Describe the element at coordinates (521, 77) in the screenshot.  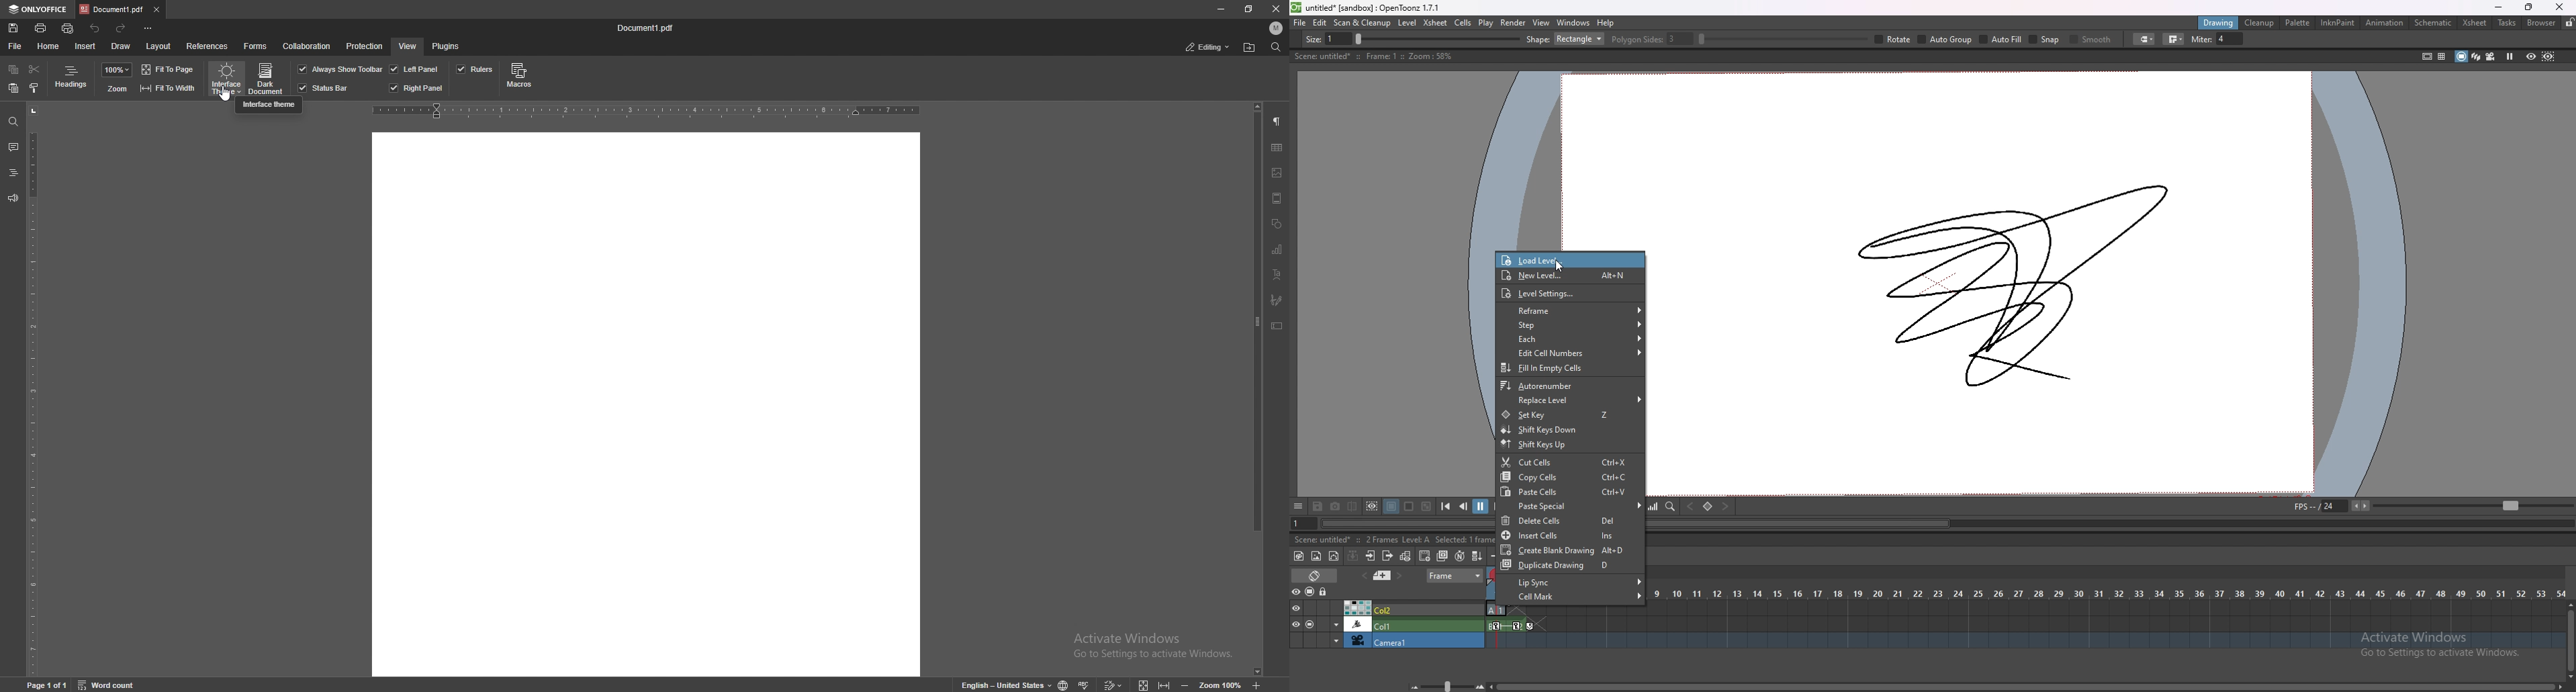
I see `macros` at that location.